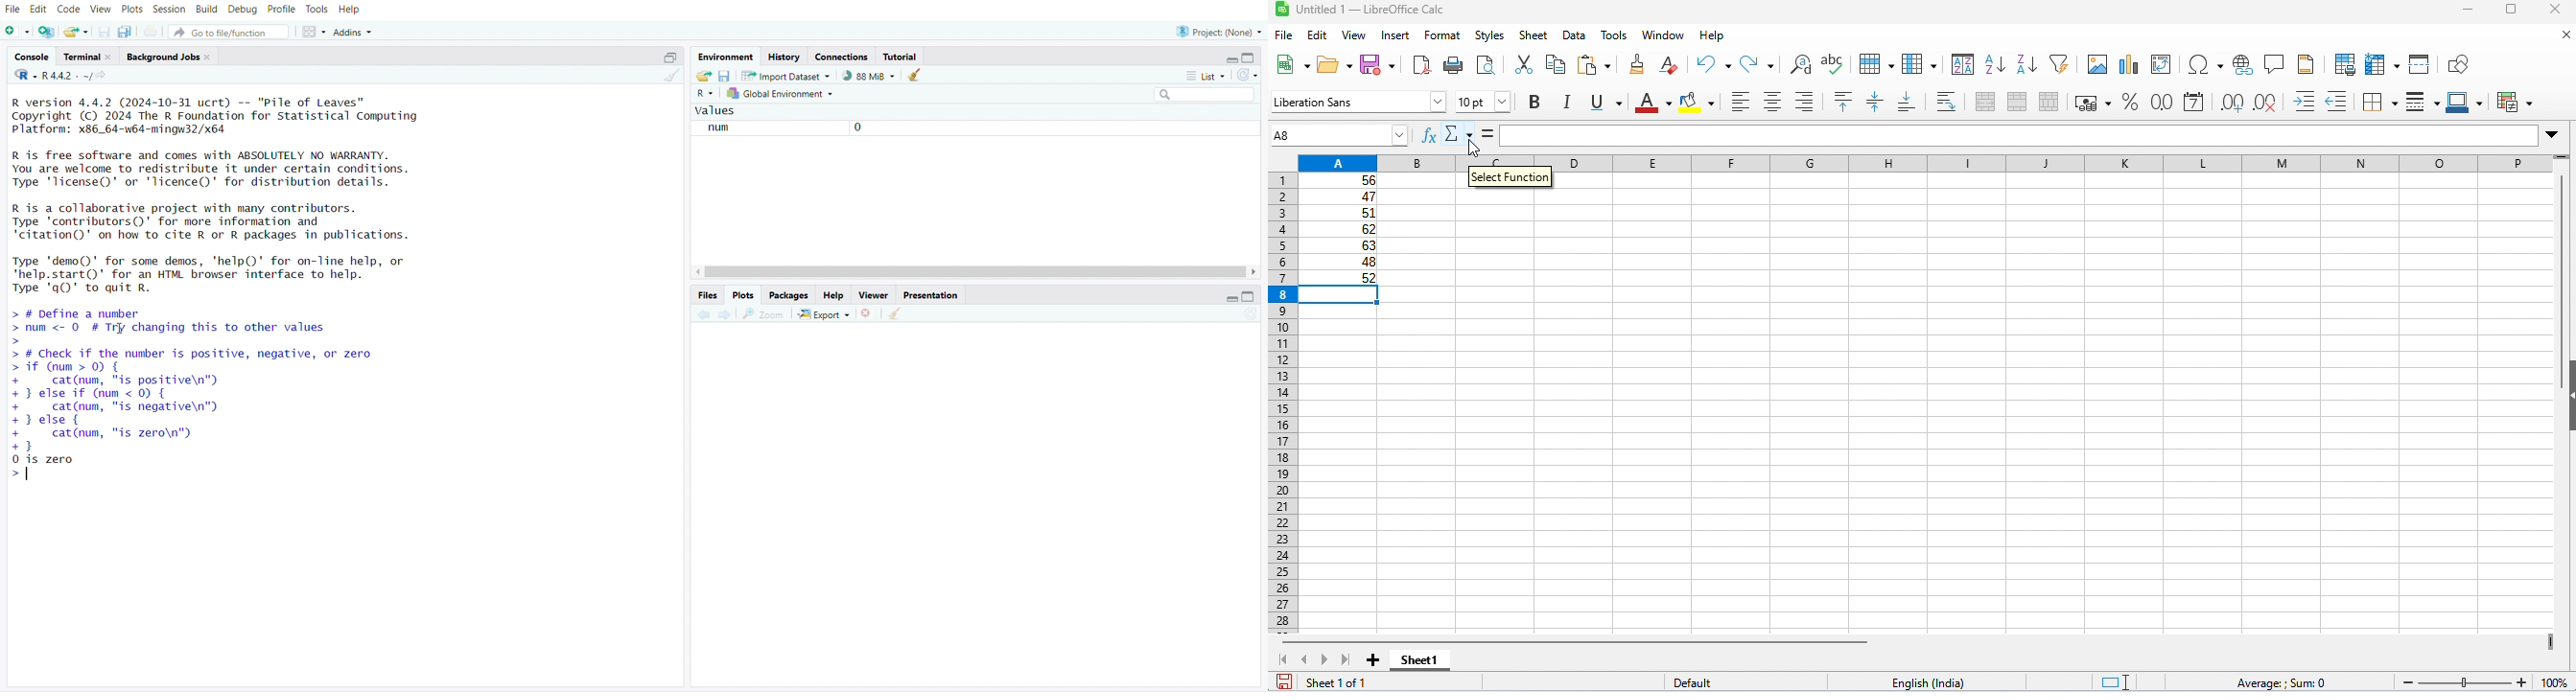  What do you see at coordinates (1576, 35) in the screenshot?
I see `data` at bounding box center [1576, 35].